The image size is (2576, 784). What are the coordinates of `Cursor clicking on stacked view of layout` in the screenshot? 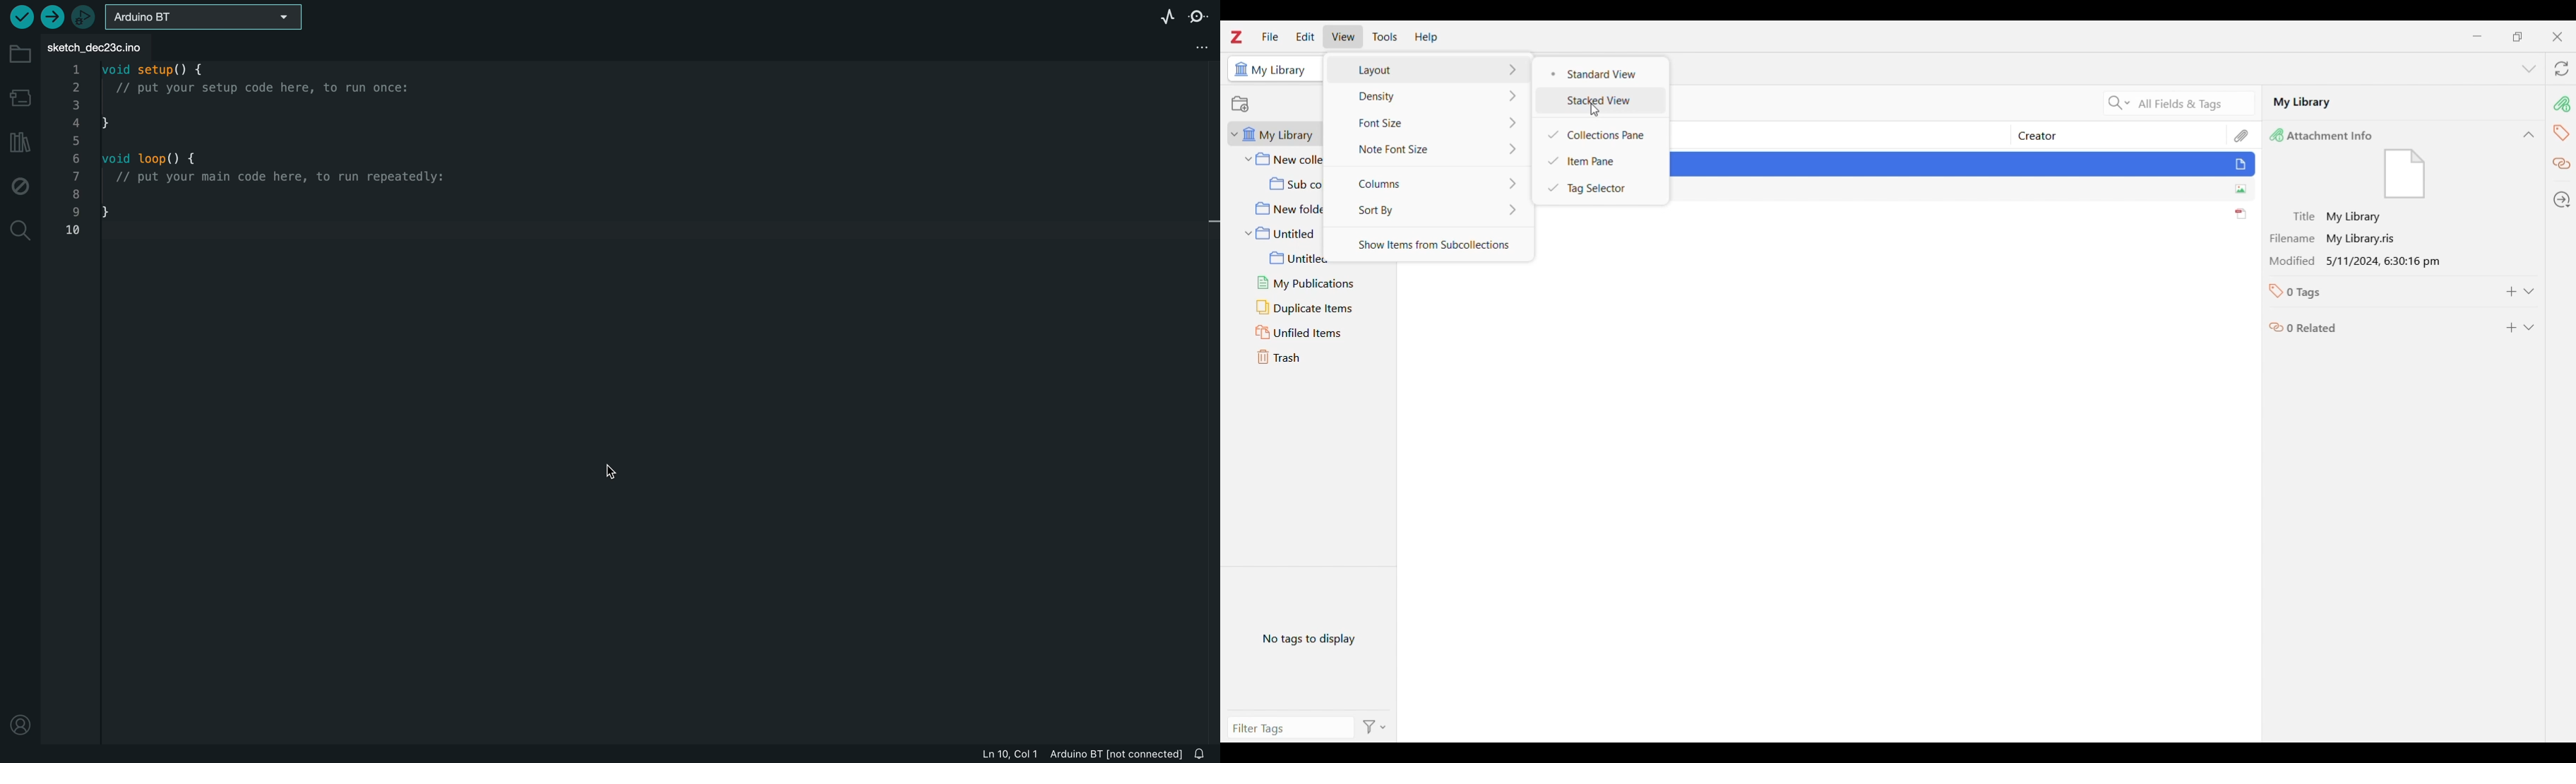 It's located at (1594, 110).